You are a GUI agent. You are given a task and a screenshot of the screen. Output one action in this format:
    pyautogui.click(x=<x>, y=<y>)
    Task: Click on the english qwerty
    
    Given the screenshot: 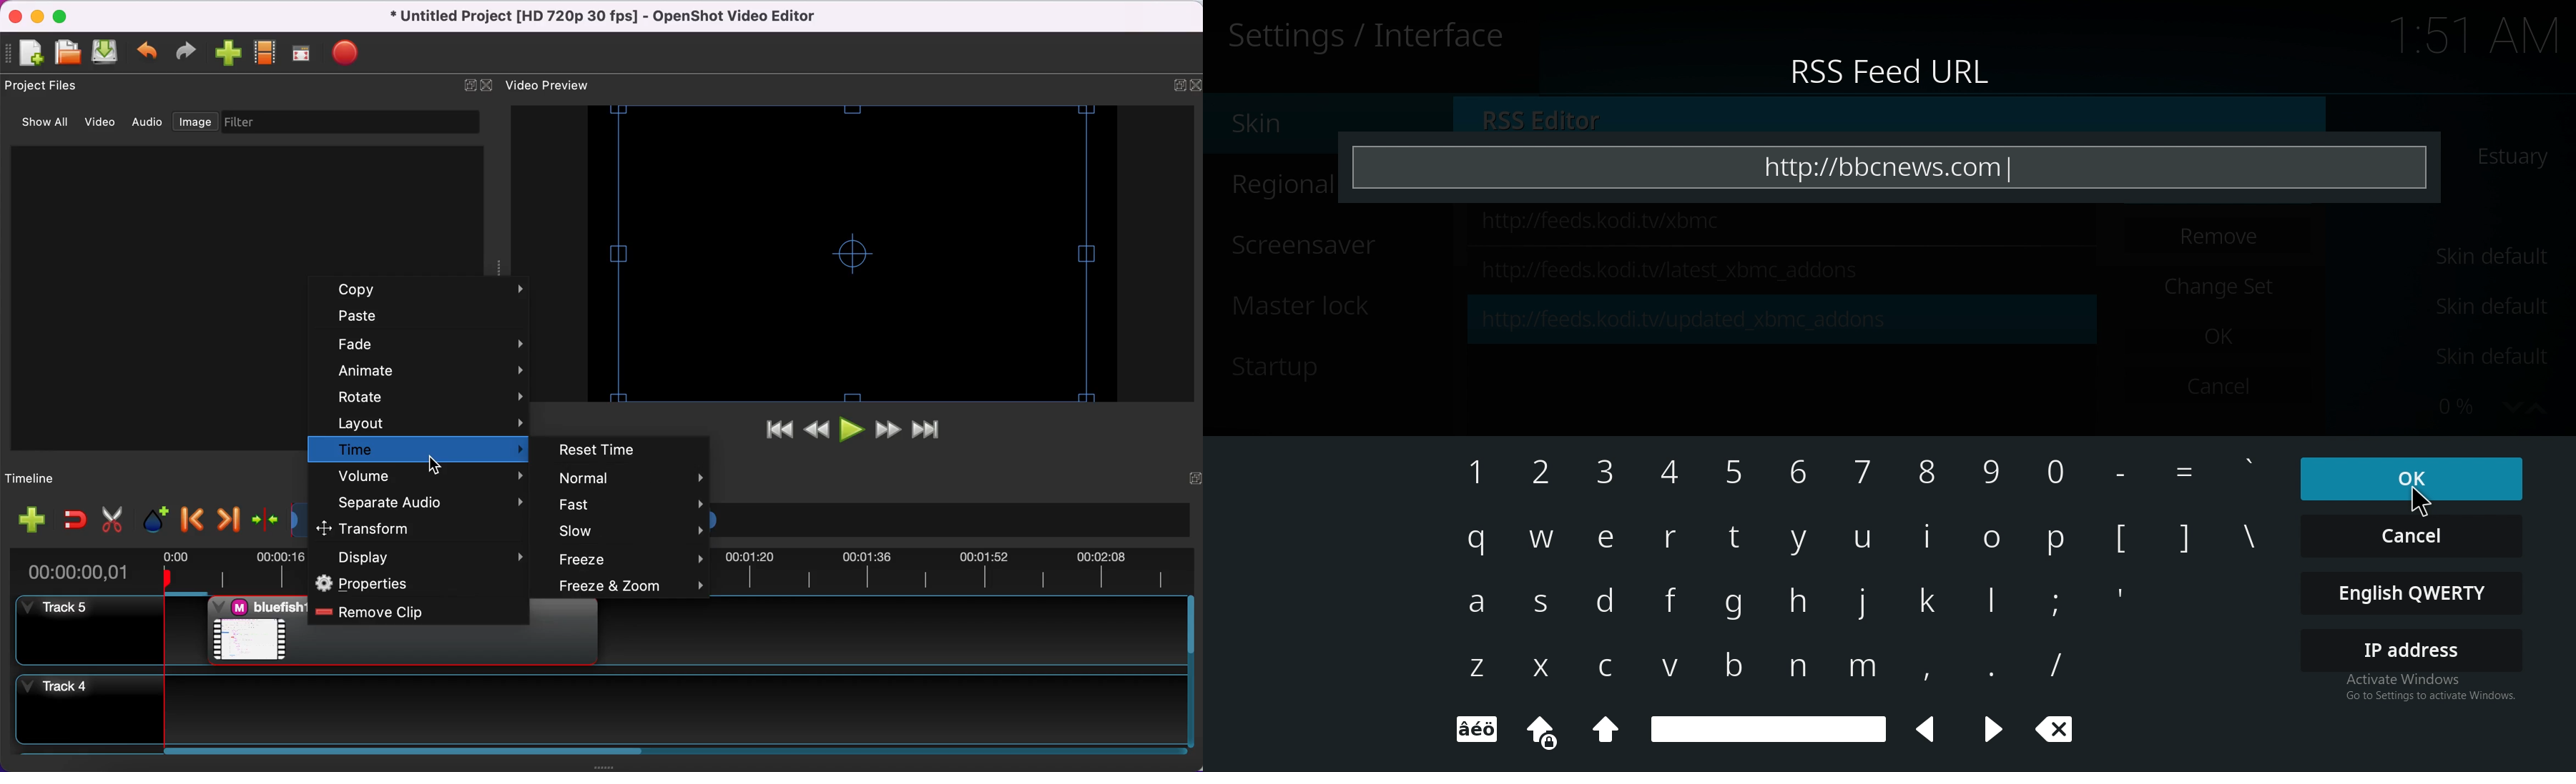 What is the action you would take?
    pyautogui.click(x=2413, y=598)
    